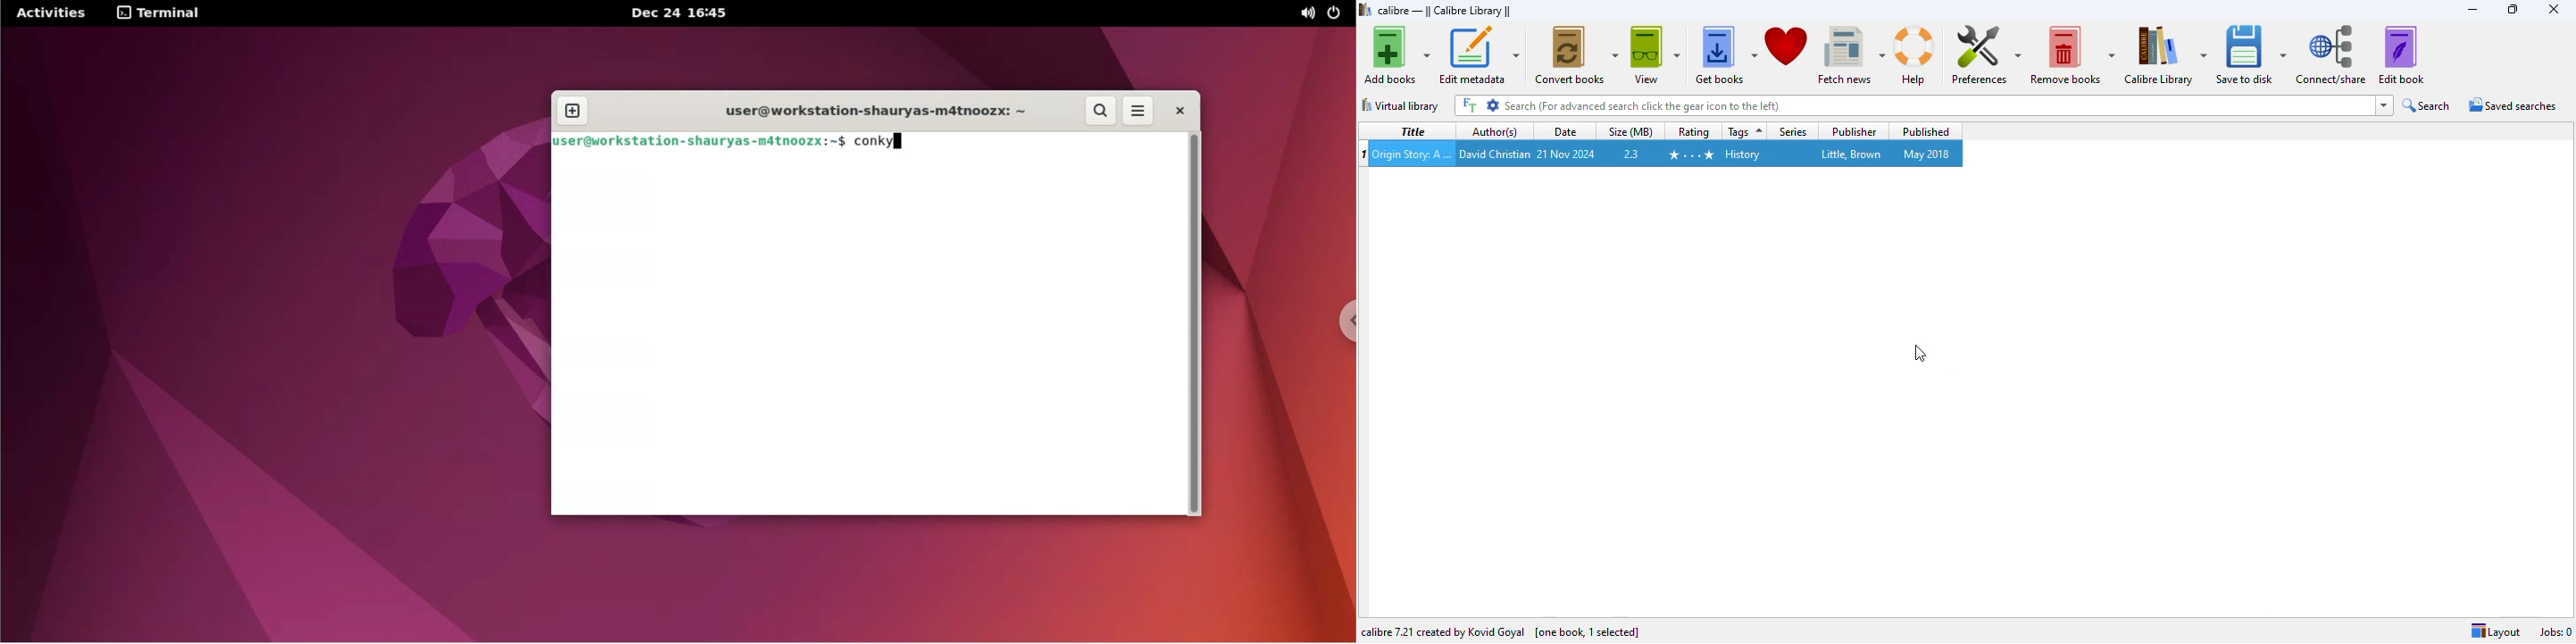 Image resolution: width=2576 pixels, height=644 pixels. I want to click on tags, so click(1745, 131).